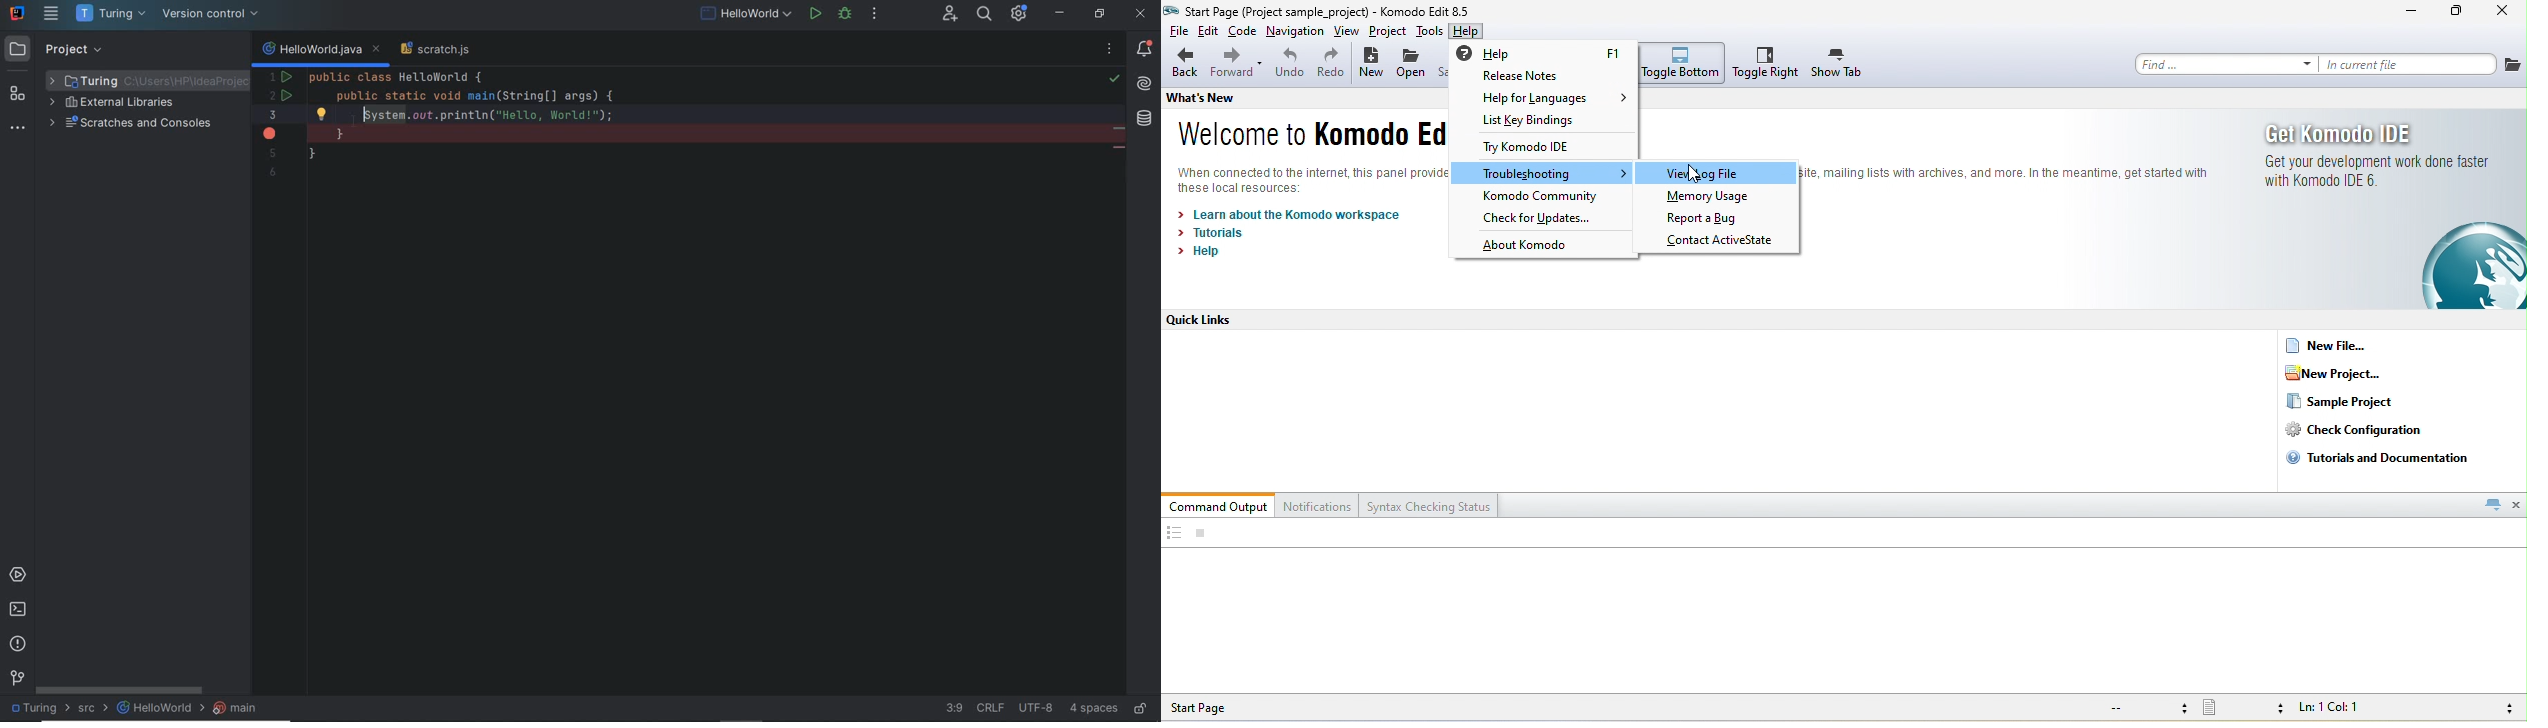 Image resolution: width=2548 pixels, height=728 pixels. What do you see at coordinates (1205, 251) in the screenshot?
I see `help` at bounding box center [1205, 251].